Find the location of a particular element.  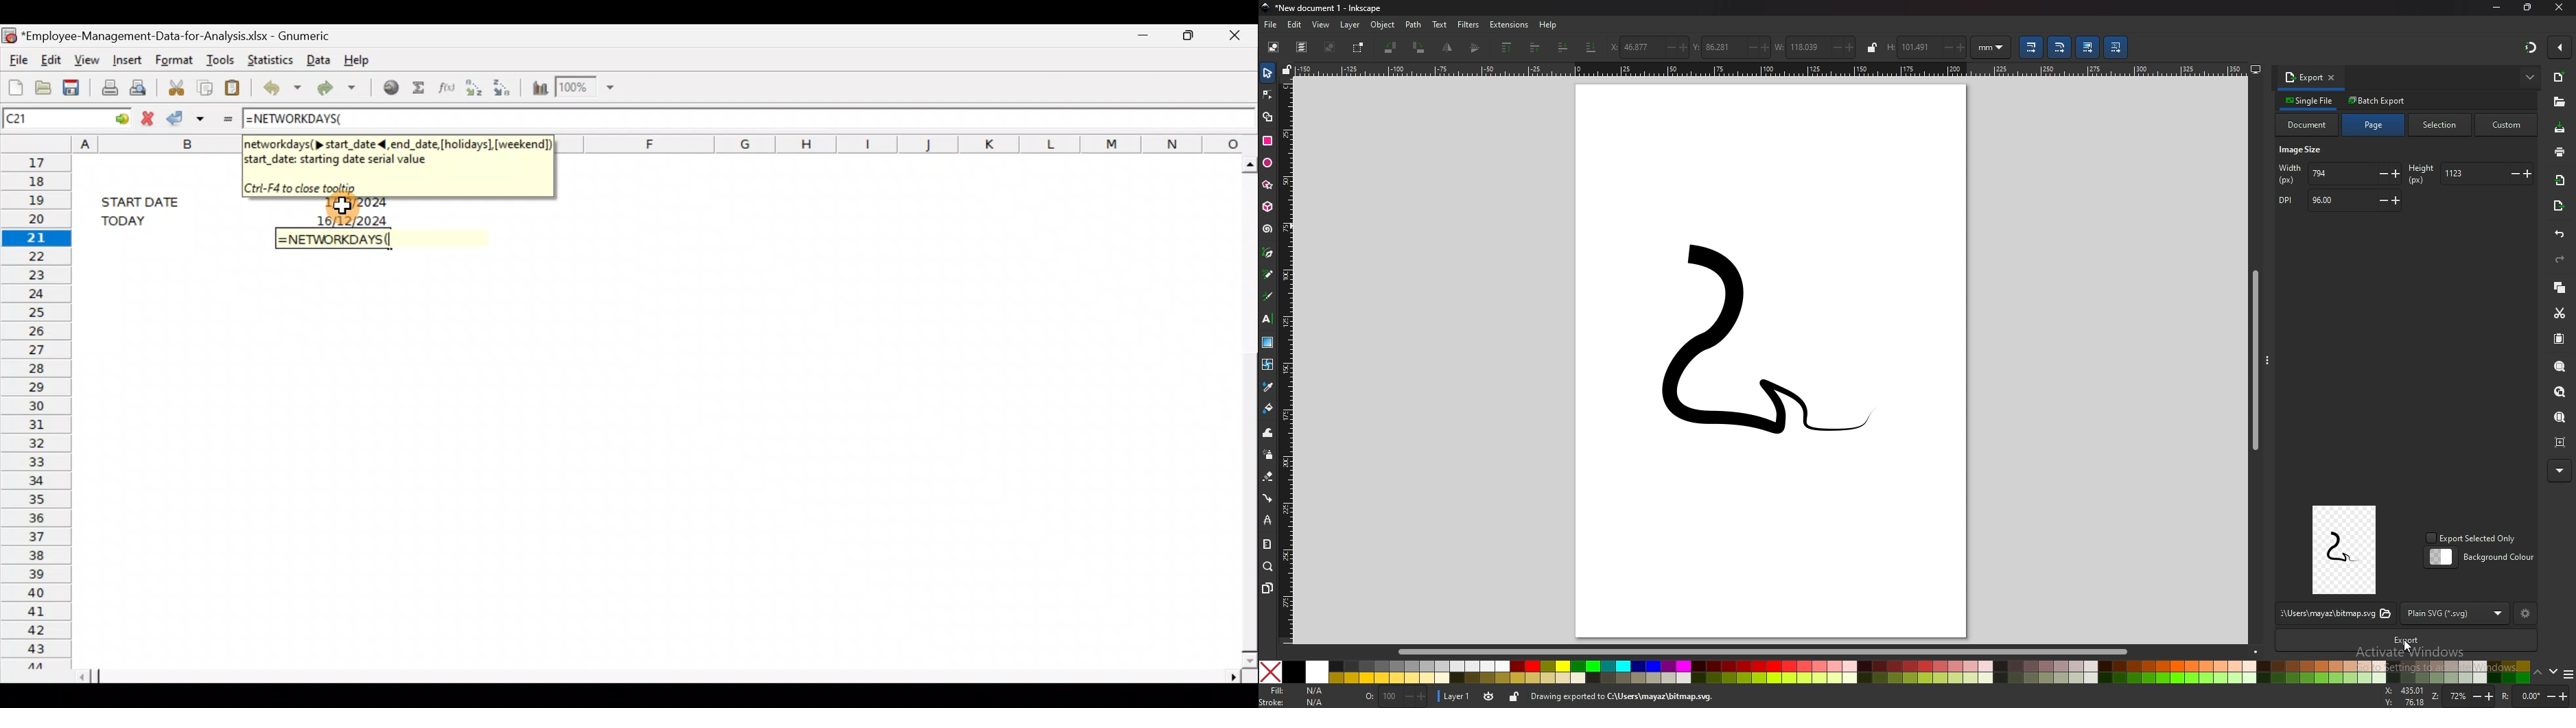

Edit is located at coordinates (52, 60).